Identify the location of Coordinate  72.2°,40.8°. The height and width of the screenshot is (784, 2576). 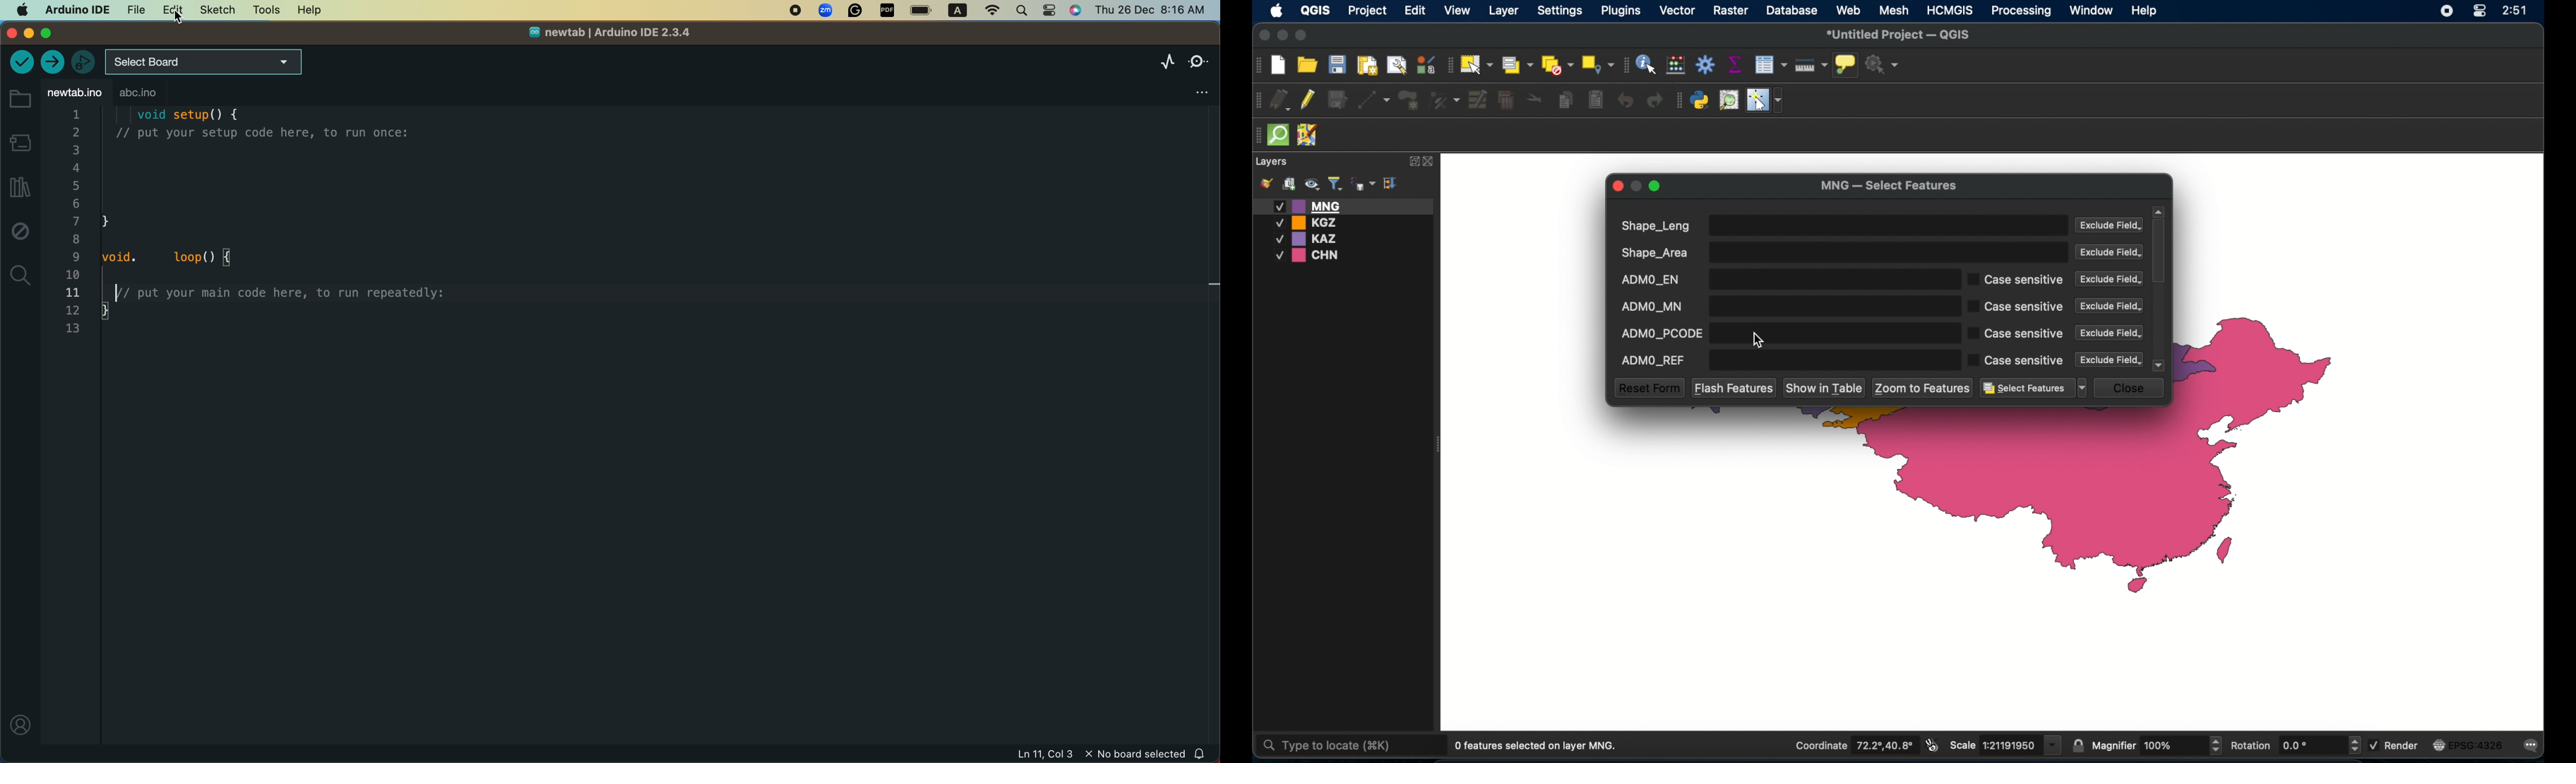
(1852, 745).